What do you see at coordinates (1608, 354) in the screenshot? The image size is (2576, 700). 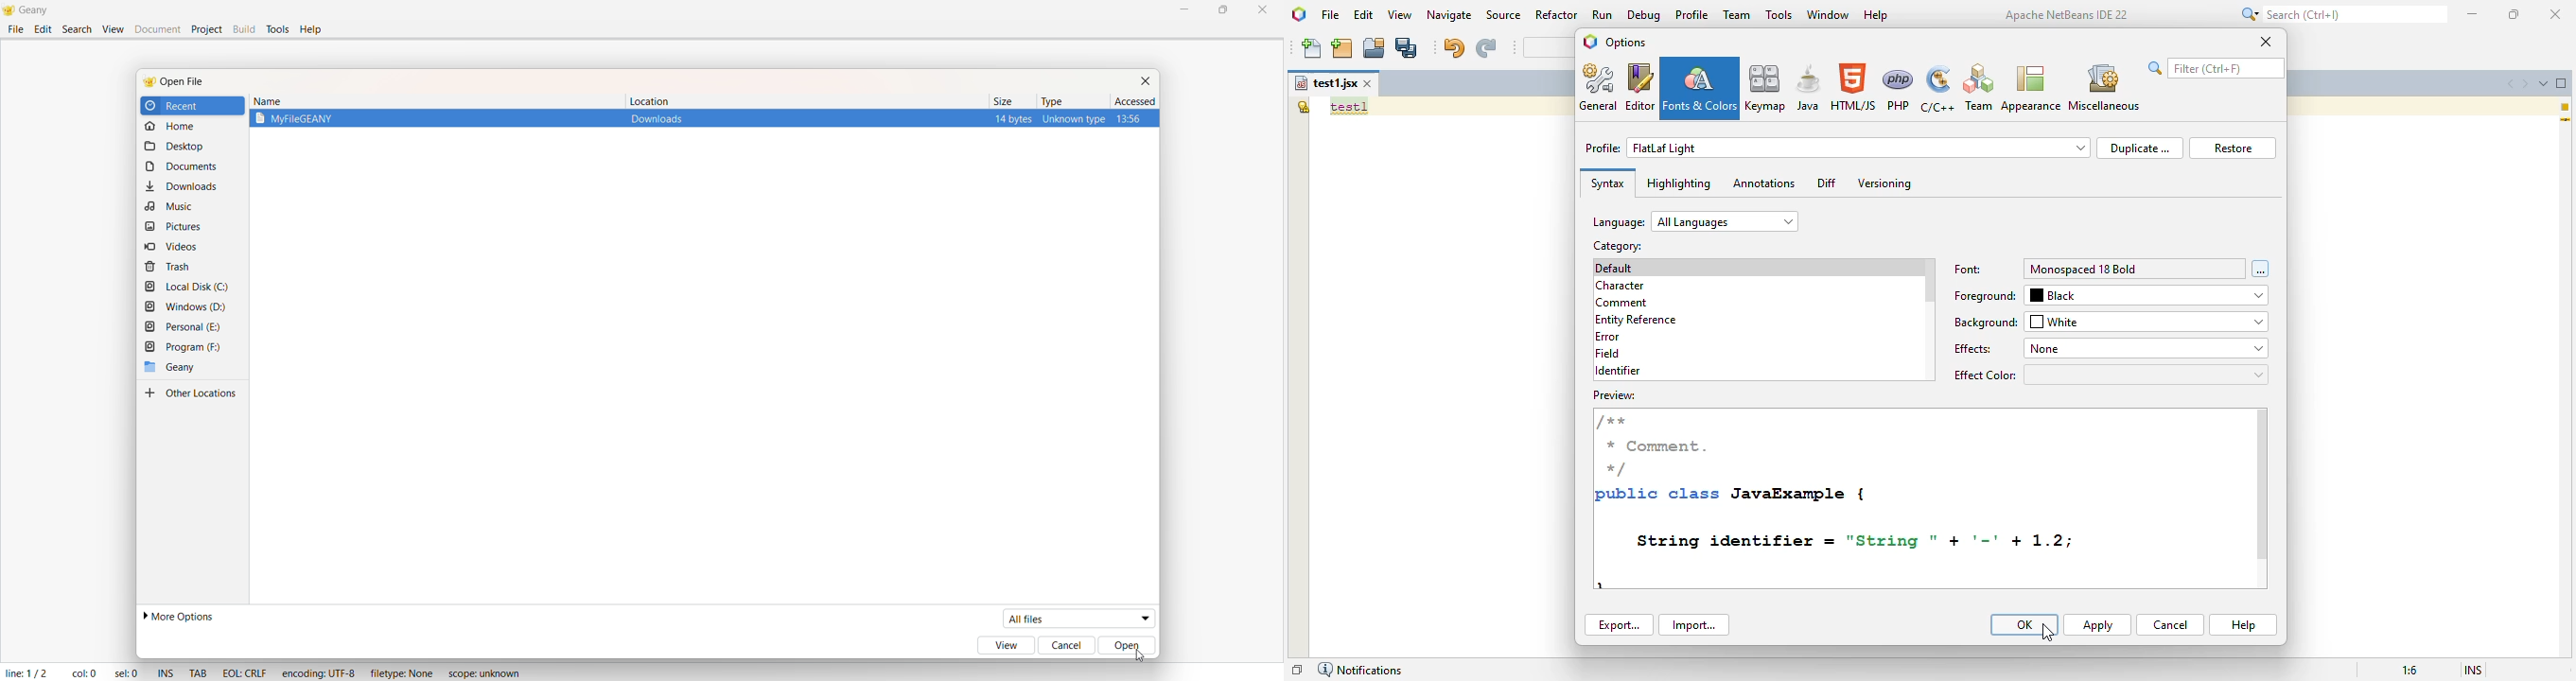 I see `field` at bounding box center [1608, 354].